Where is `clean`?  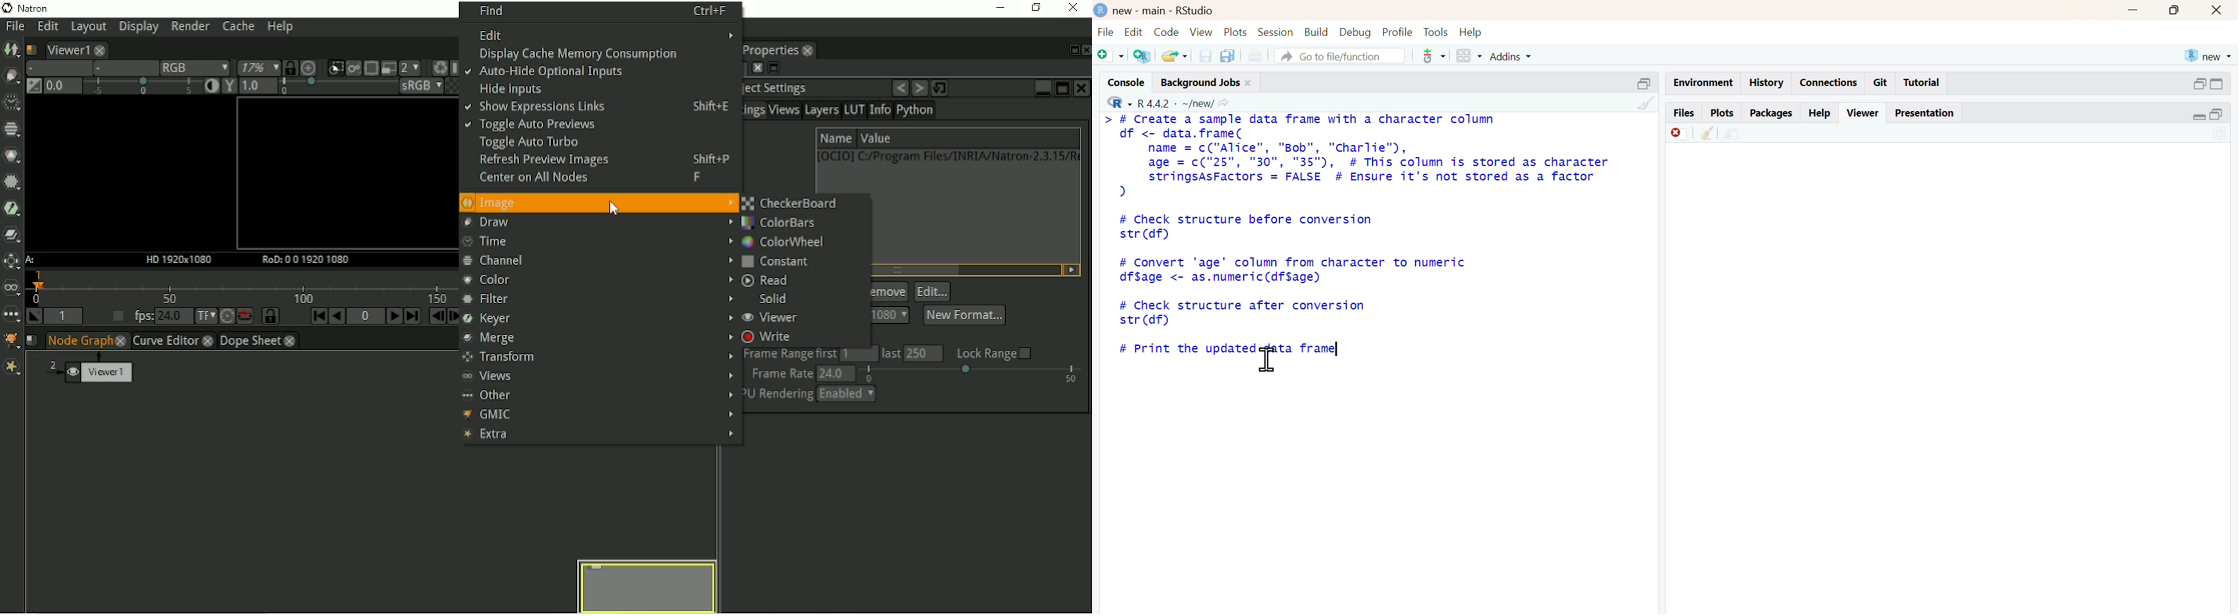
clean is located at coordinates (1647, 103).